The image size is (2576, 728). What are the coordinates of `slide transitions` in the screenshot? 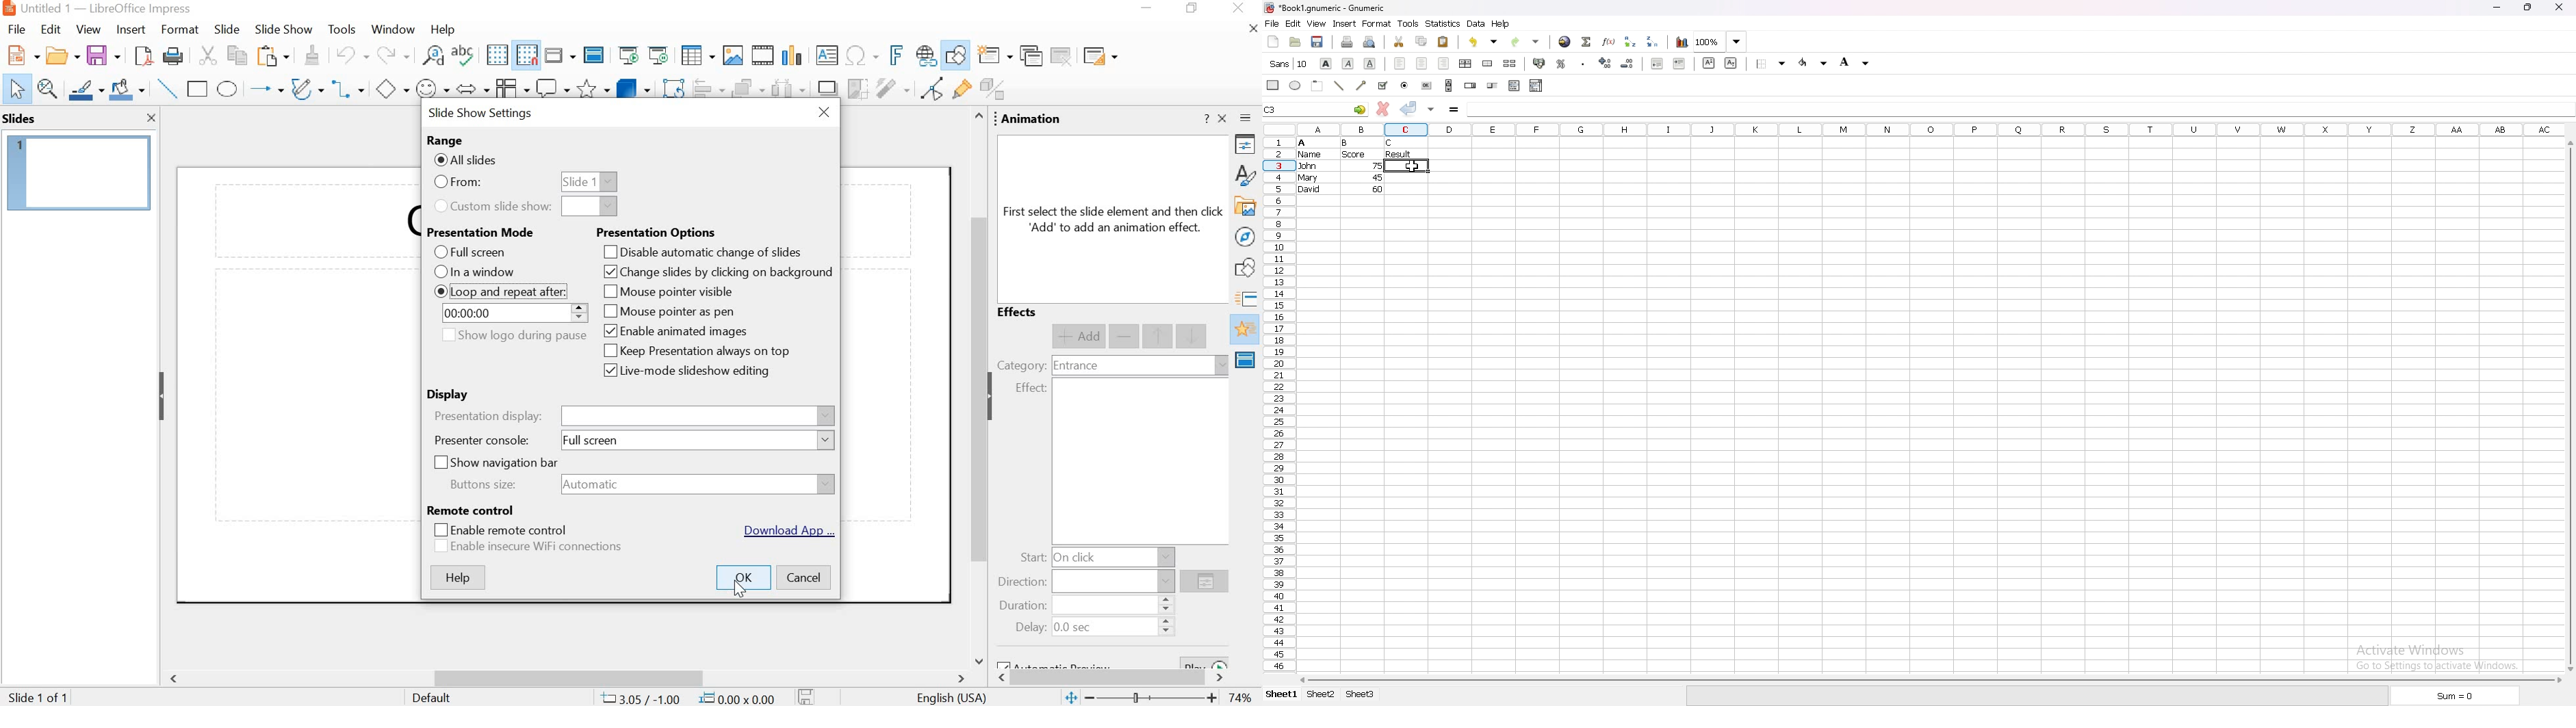 It's located at (1248, 299).